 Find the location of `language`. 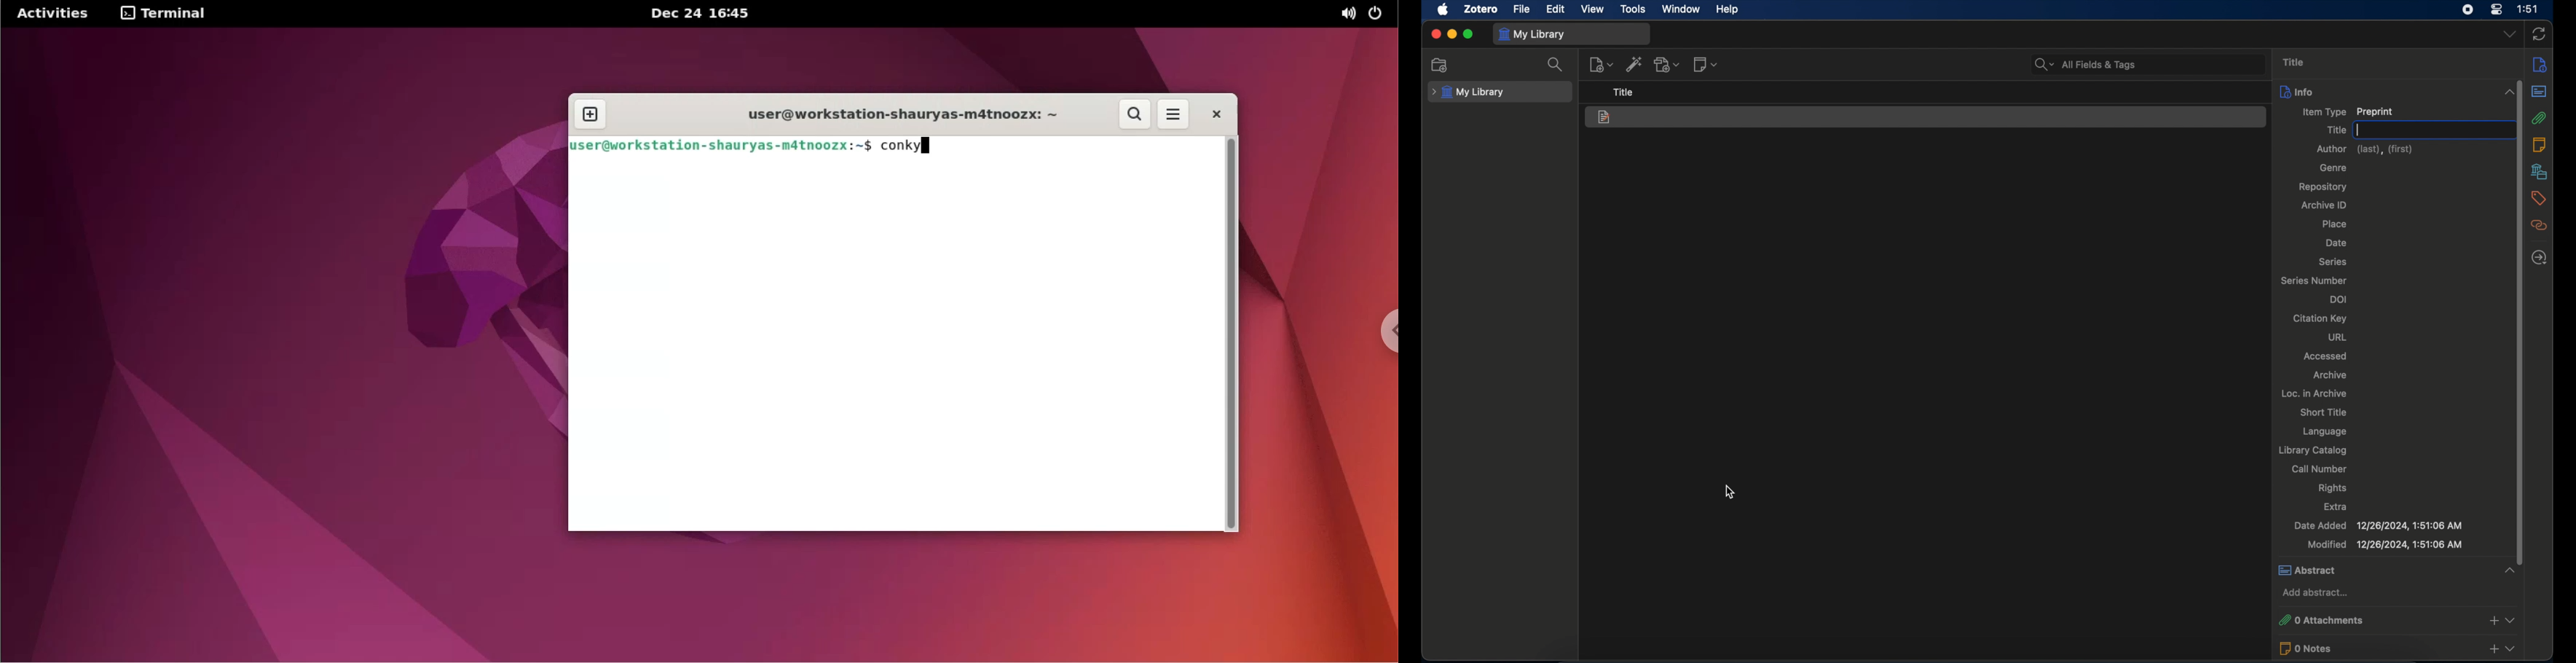

language is located at coordinates (2326, 431).